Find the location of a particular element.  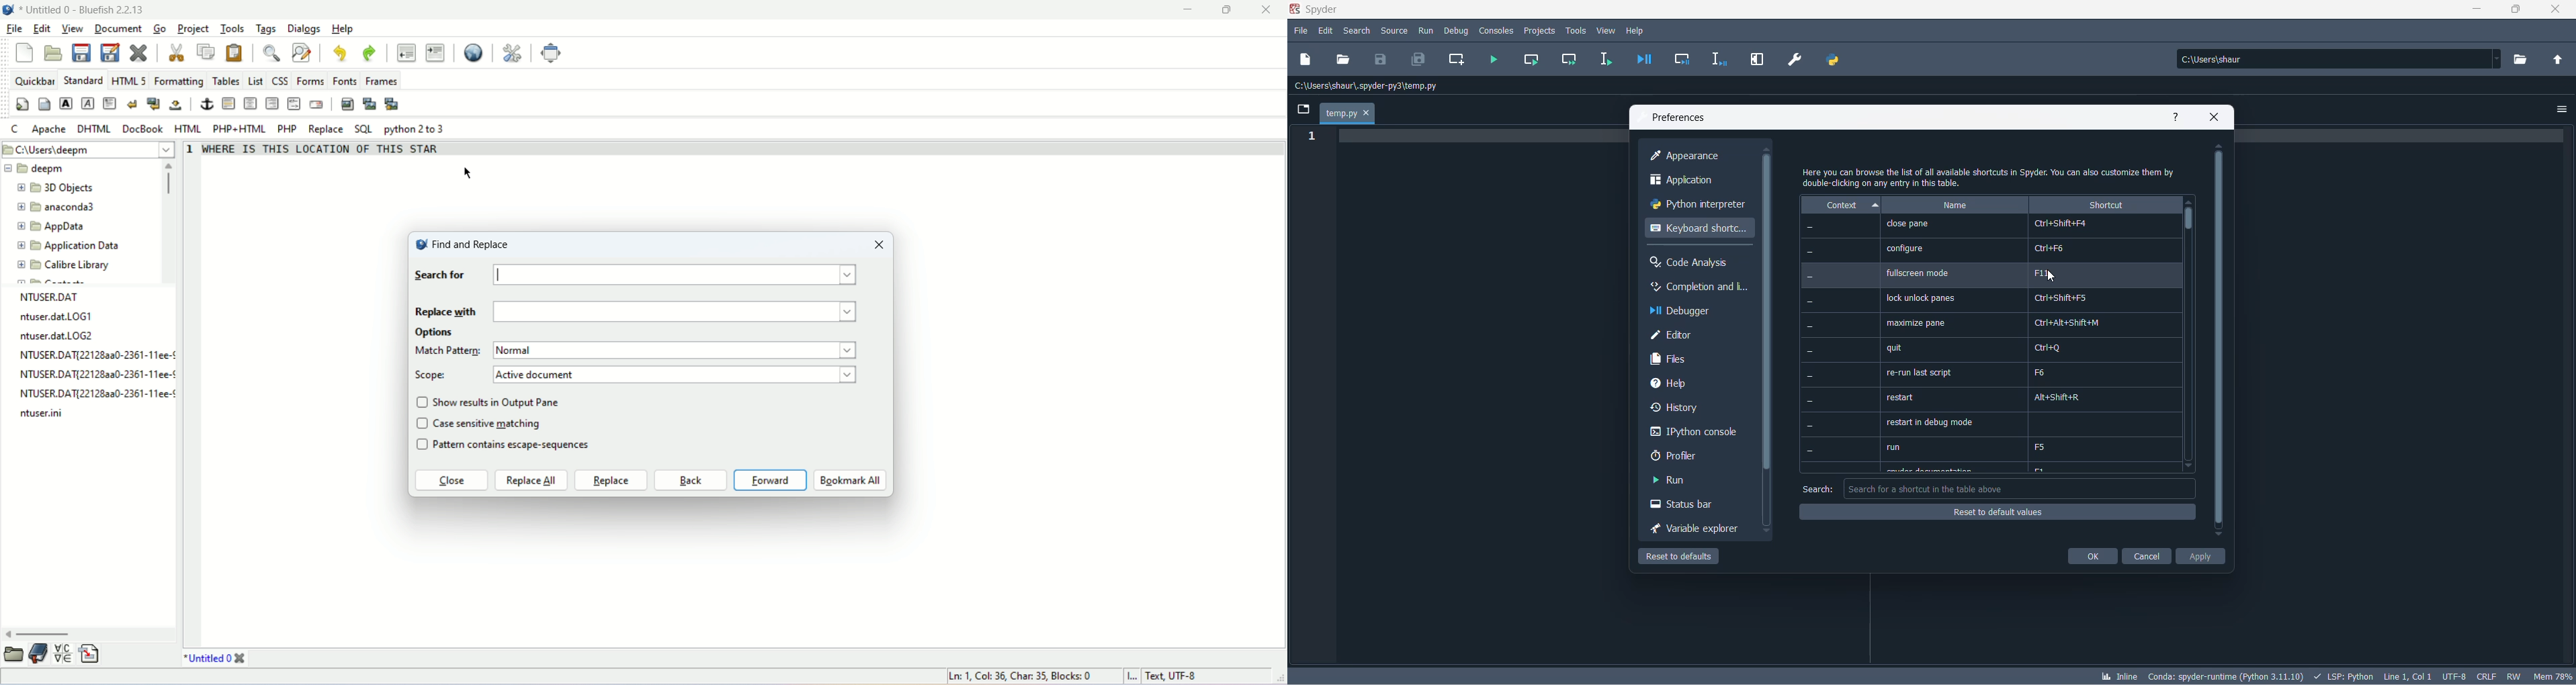

arl+Q is located at coordinates (2051, 348).